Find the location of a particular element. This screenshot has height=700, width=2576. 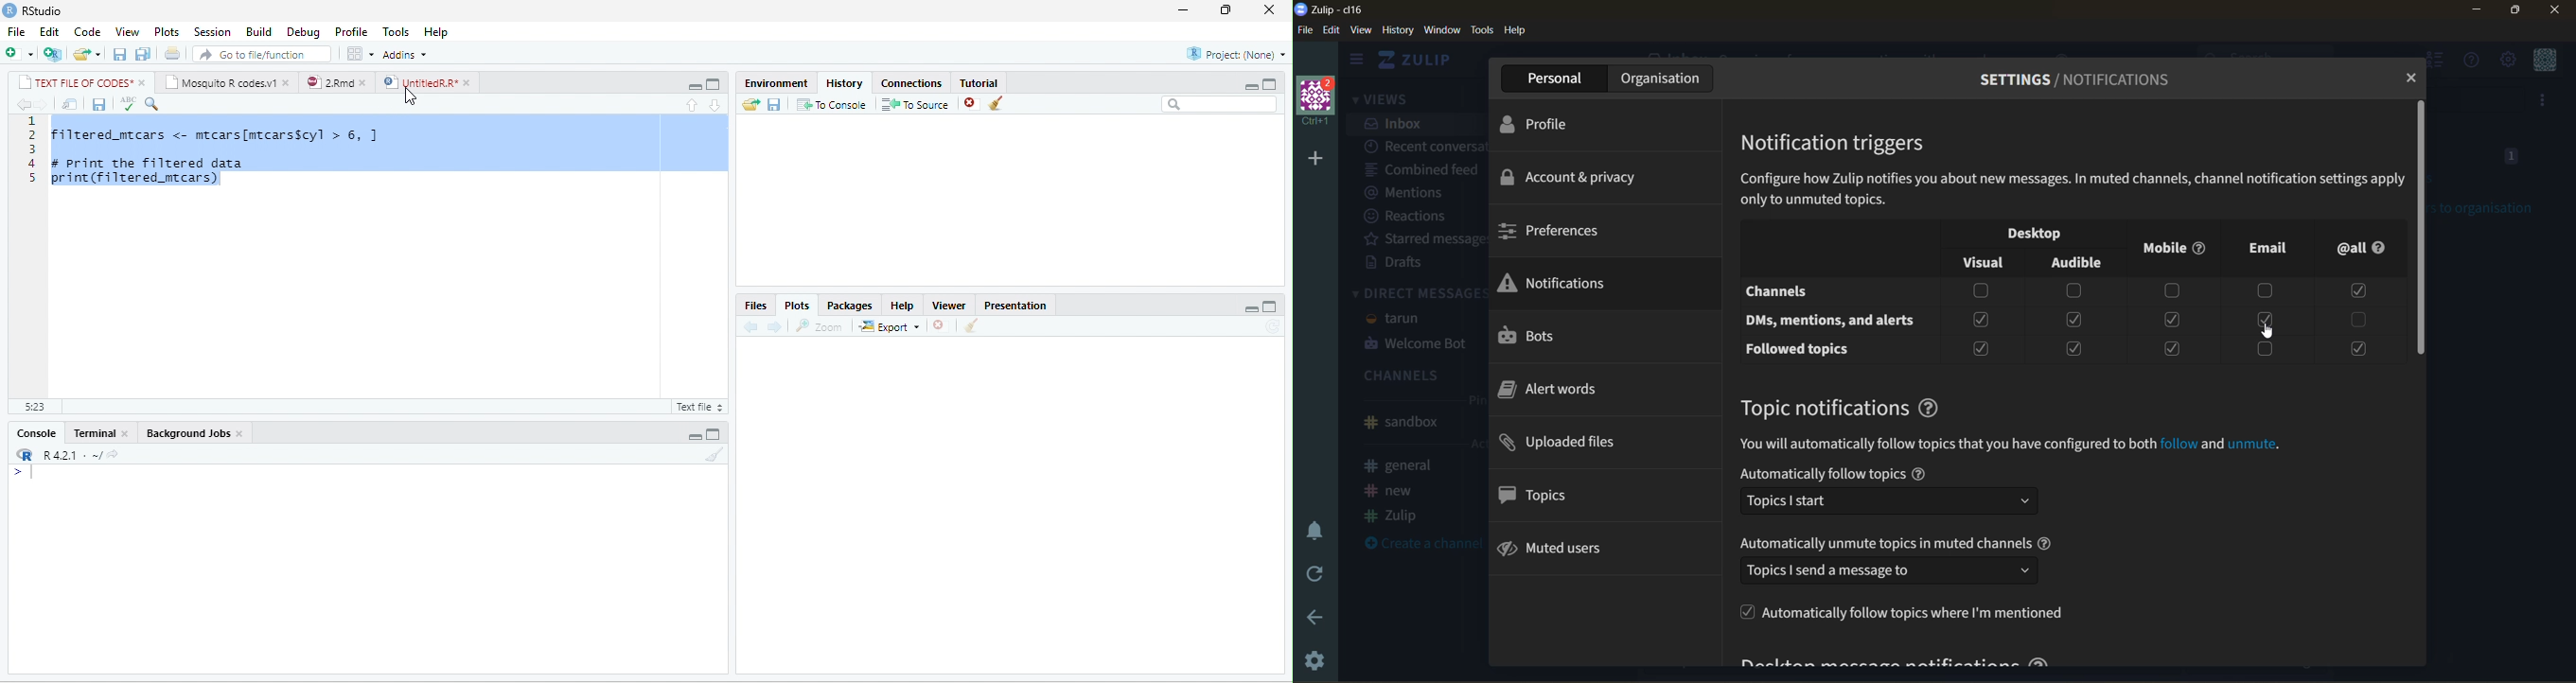

# print the filtered data
print (filtered mtcars) is located at coordinates (155, 171).